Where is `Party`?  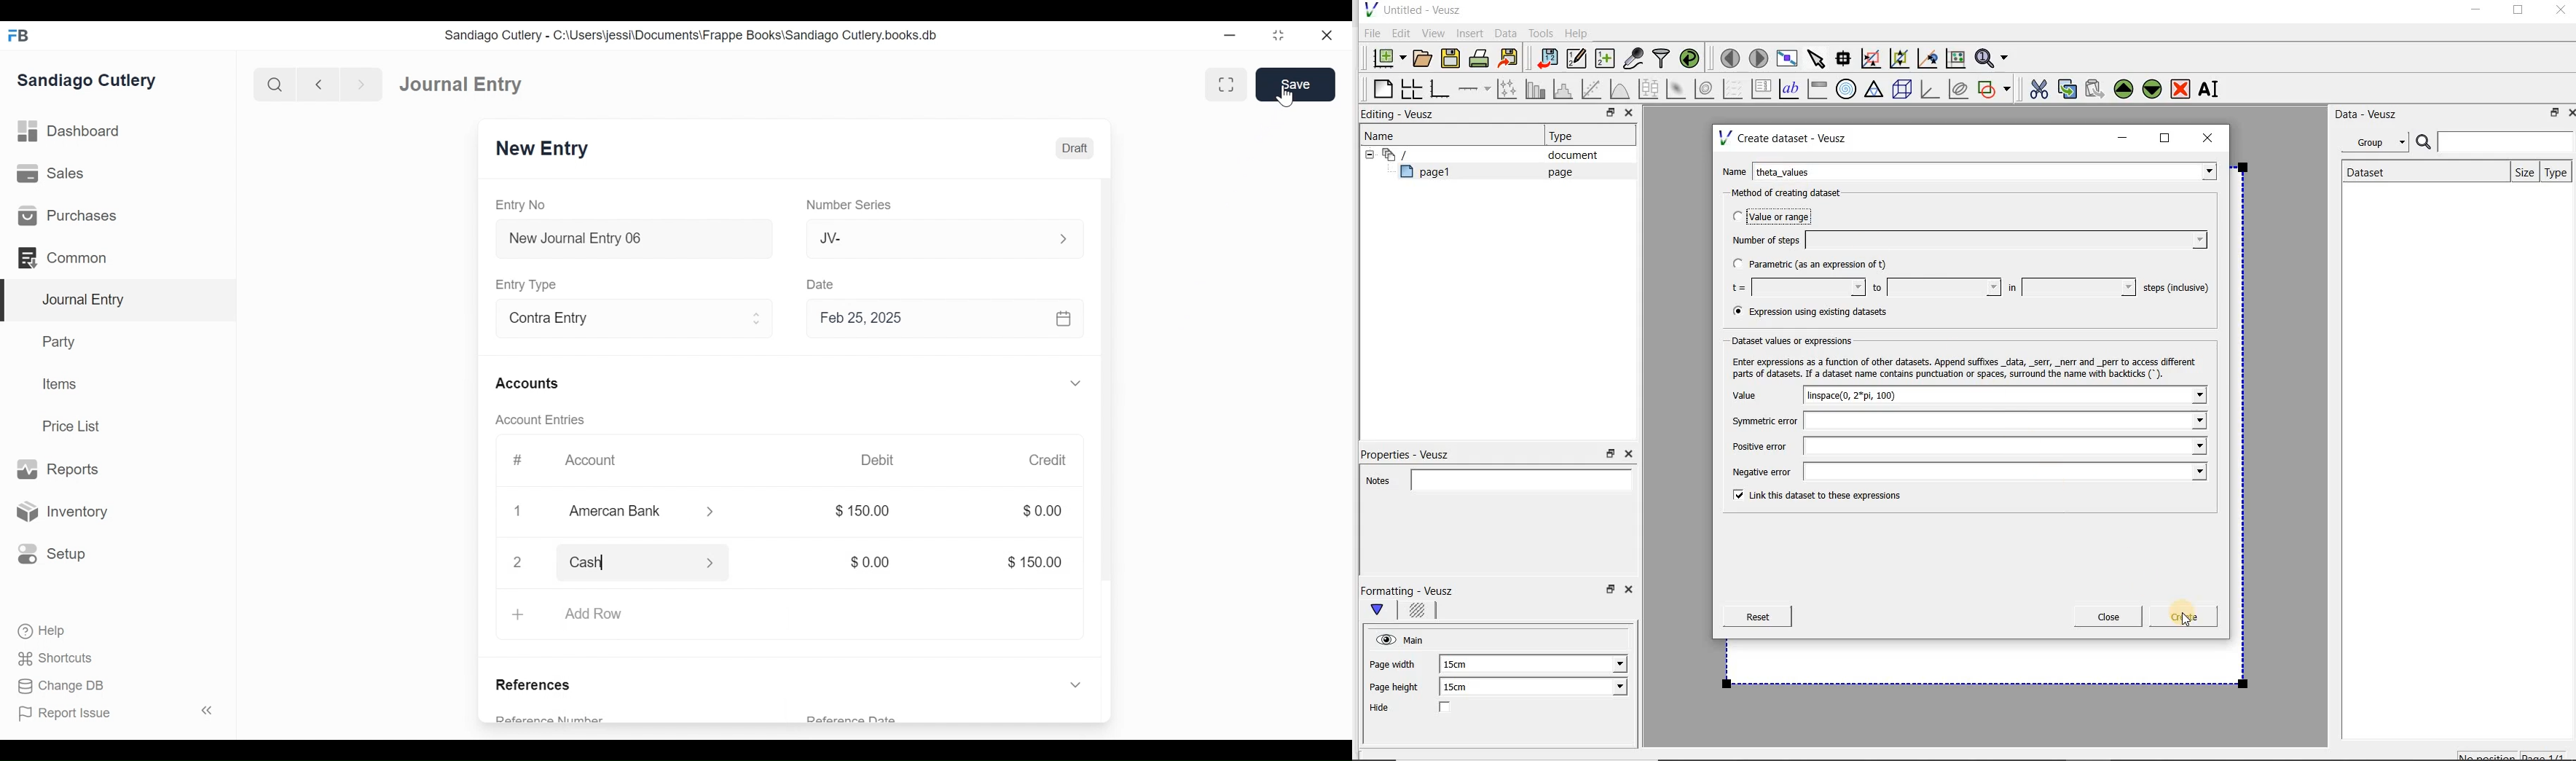 Party is located at coordinates (62, 341).